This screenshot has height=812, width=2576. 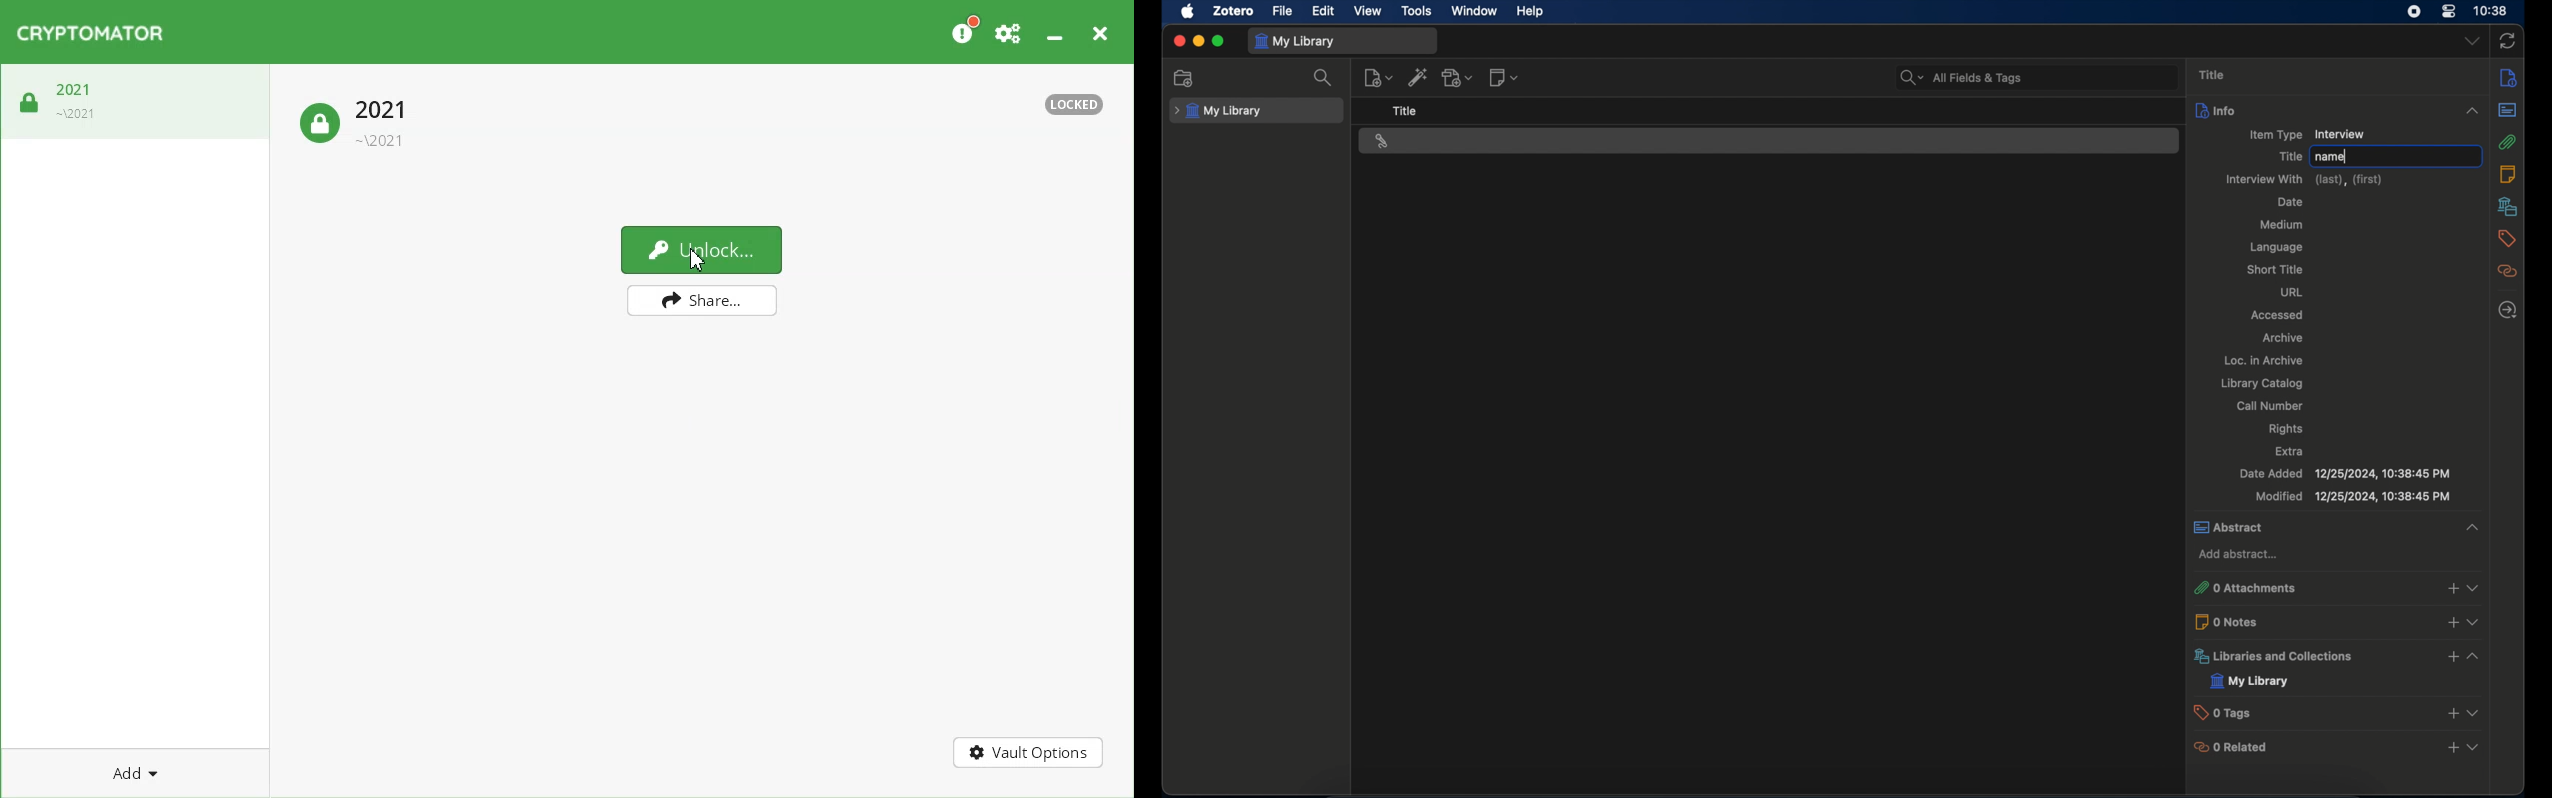 I want to click on related, so click(x=2508, y=271).